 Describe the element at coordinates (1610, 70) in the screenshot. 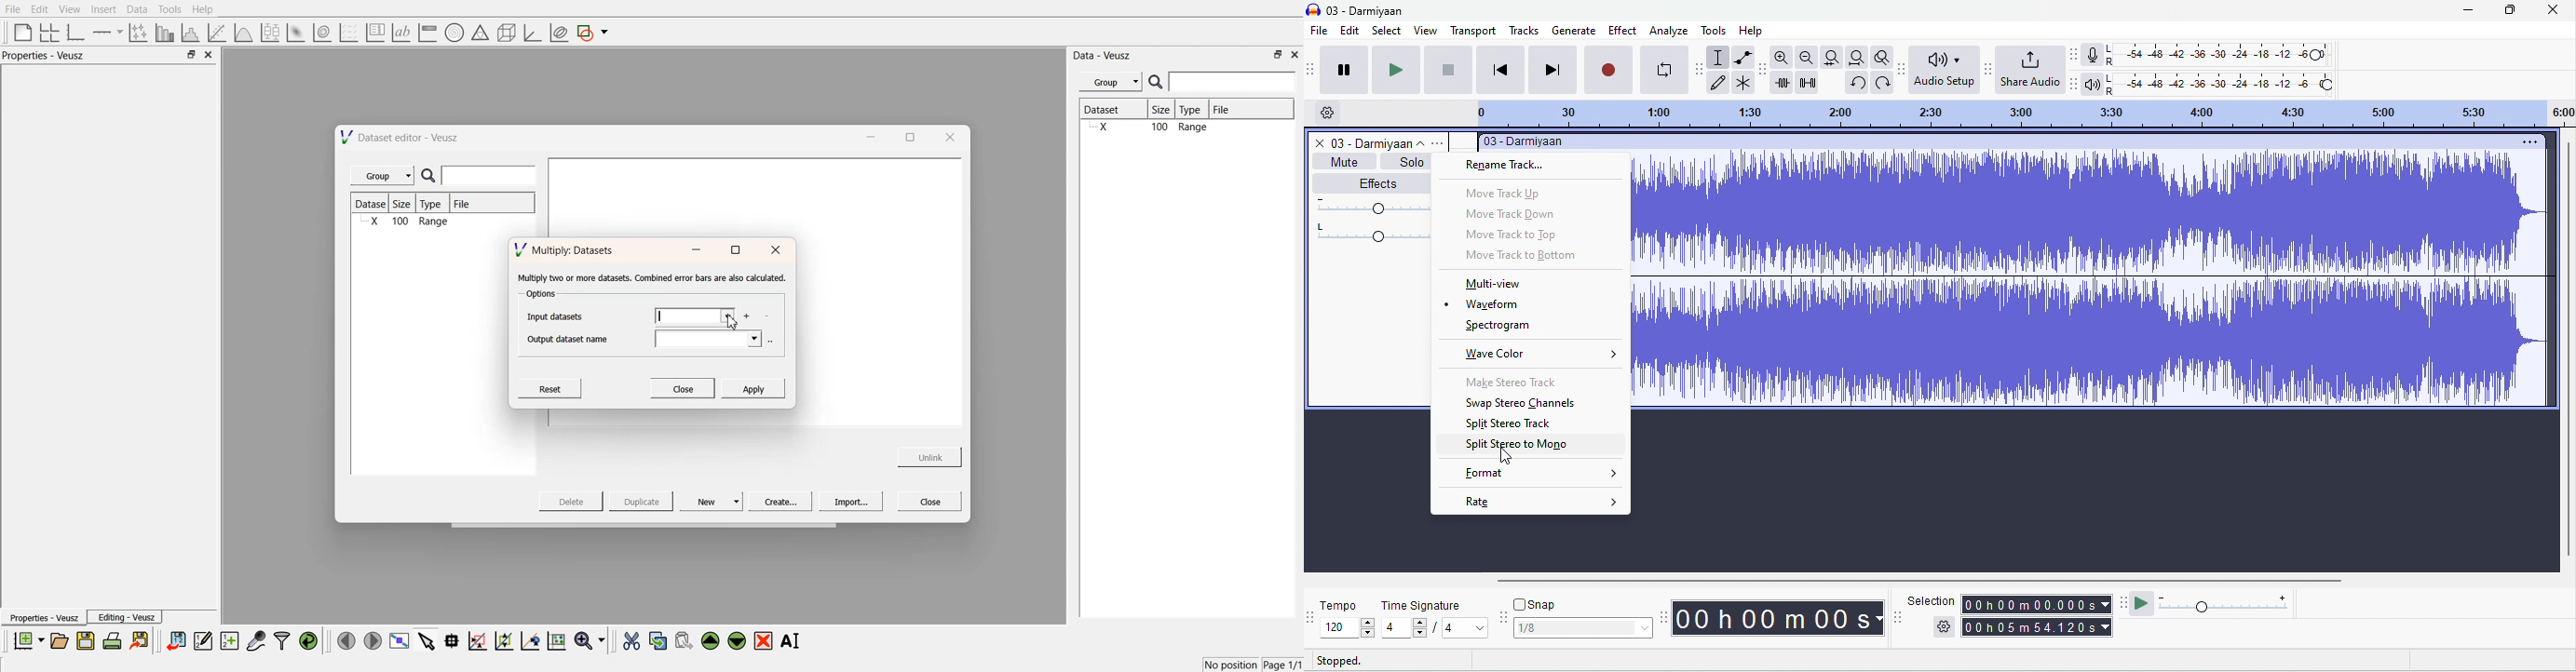

I see `record` at that location.